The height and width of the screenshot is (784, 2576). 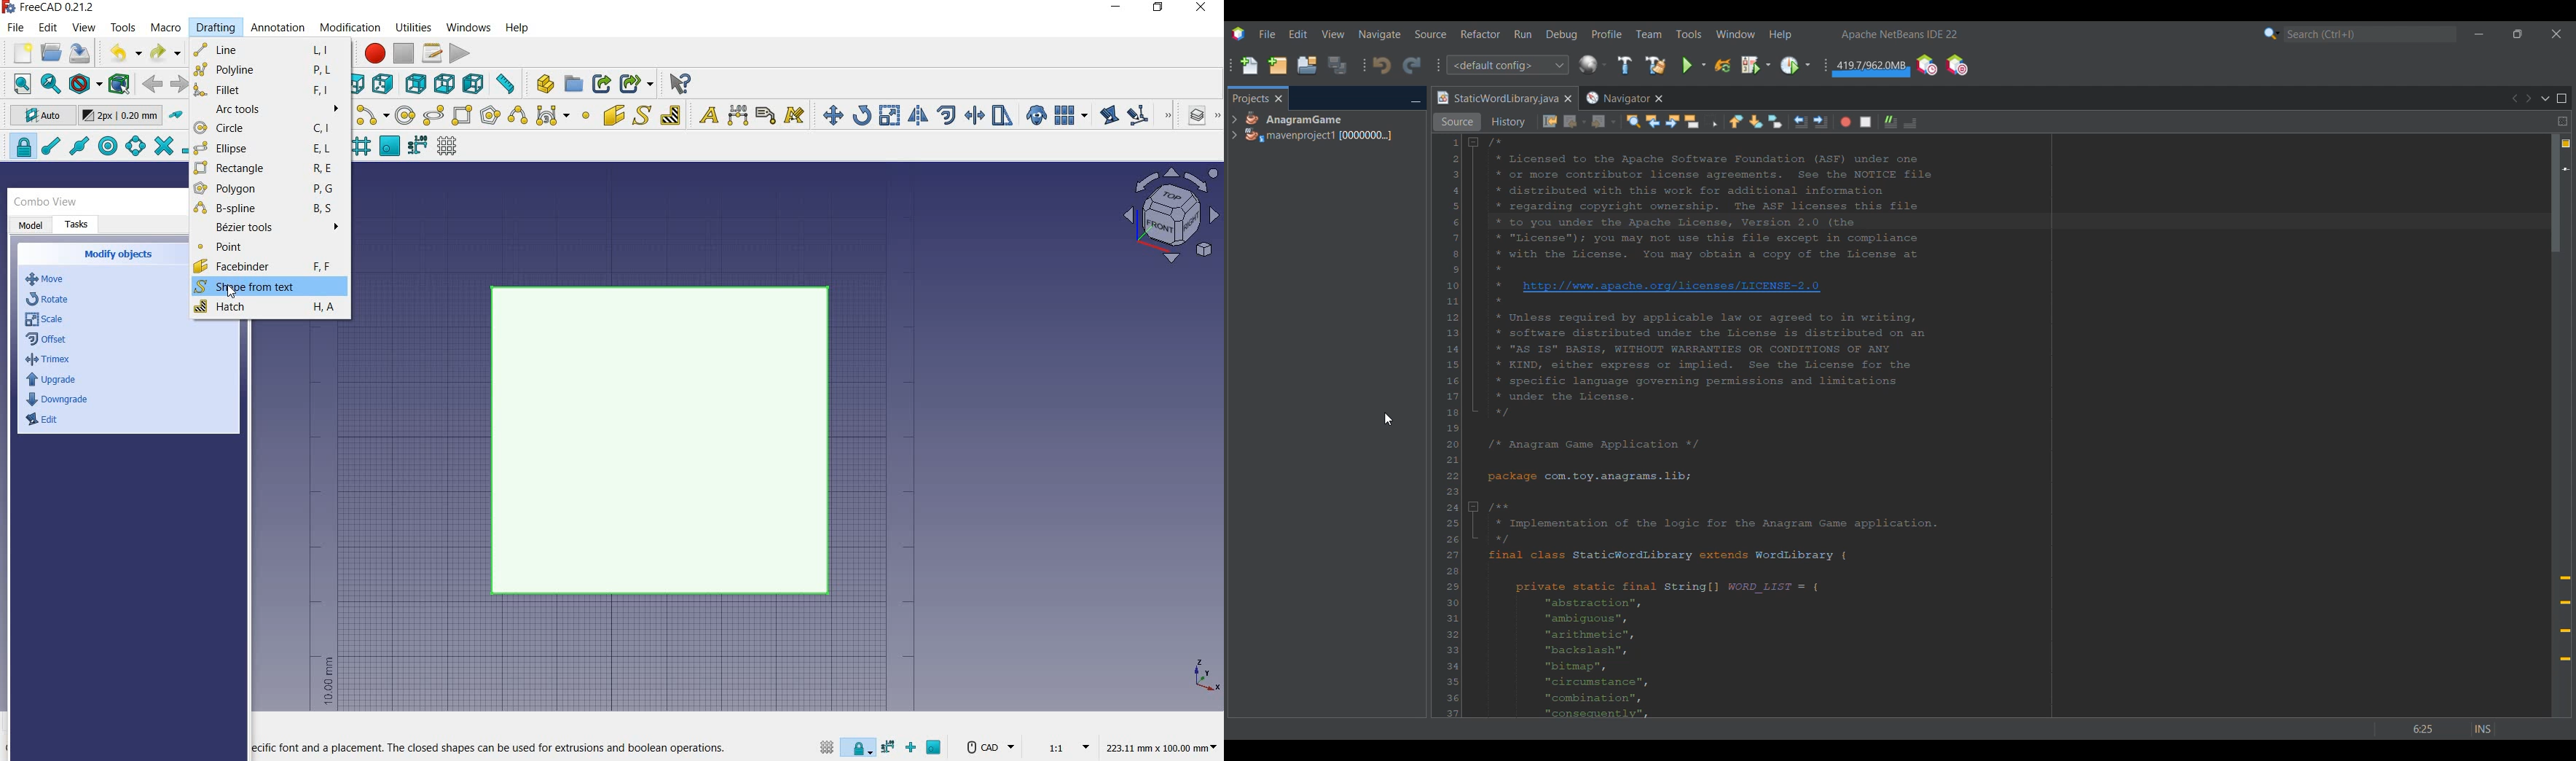 What do you see at coordinates (17, 55) in the screenshot?
I see `new` at bounding box center [17, 55].